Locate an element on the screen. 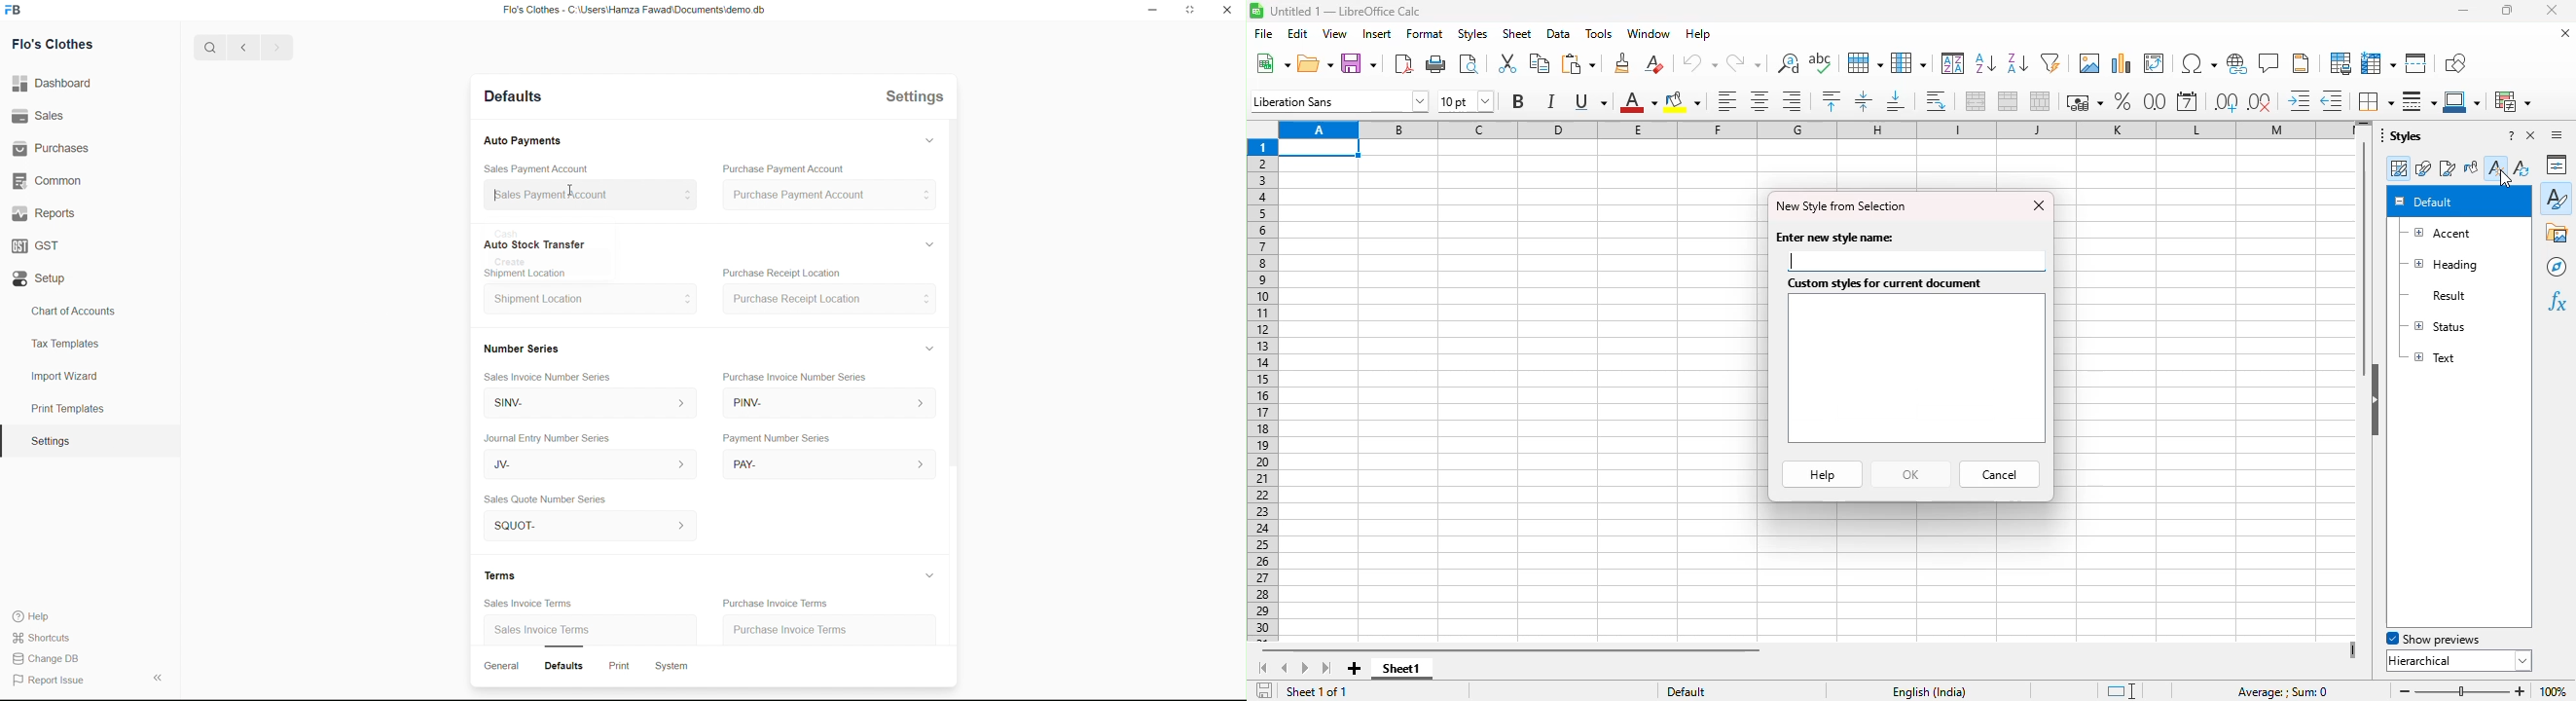 The width and height of the screenshot is (2576, 728). help is located at coordinates (1823, 474).